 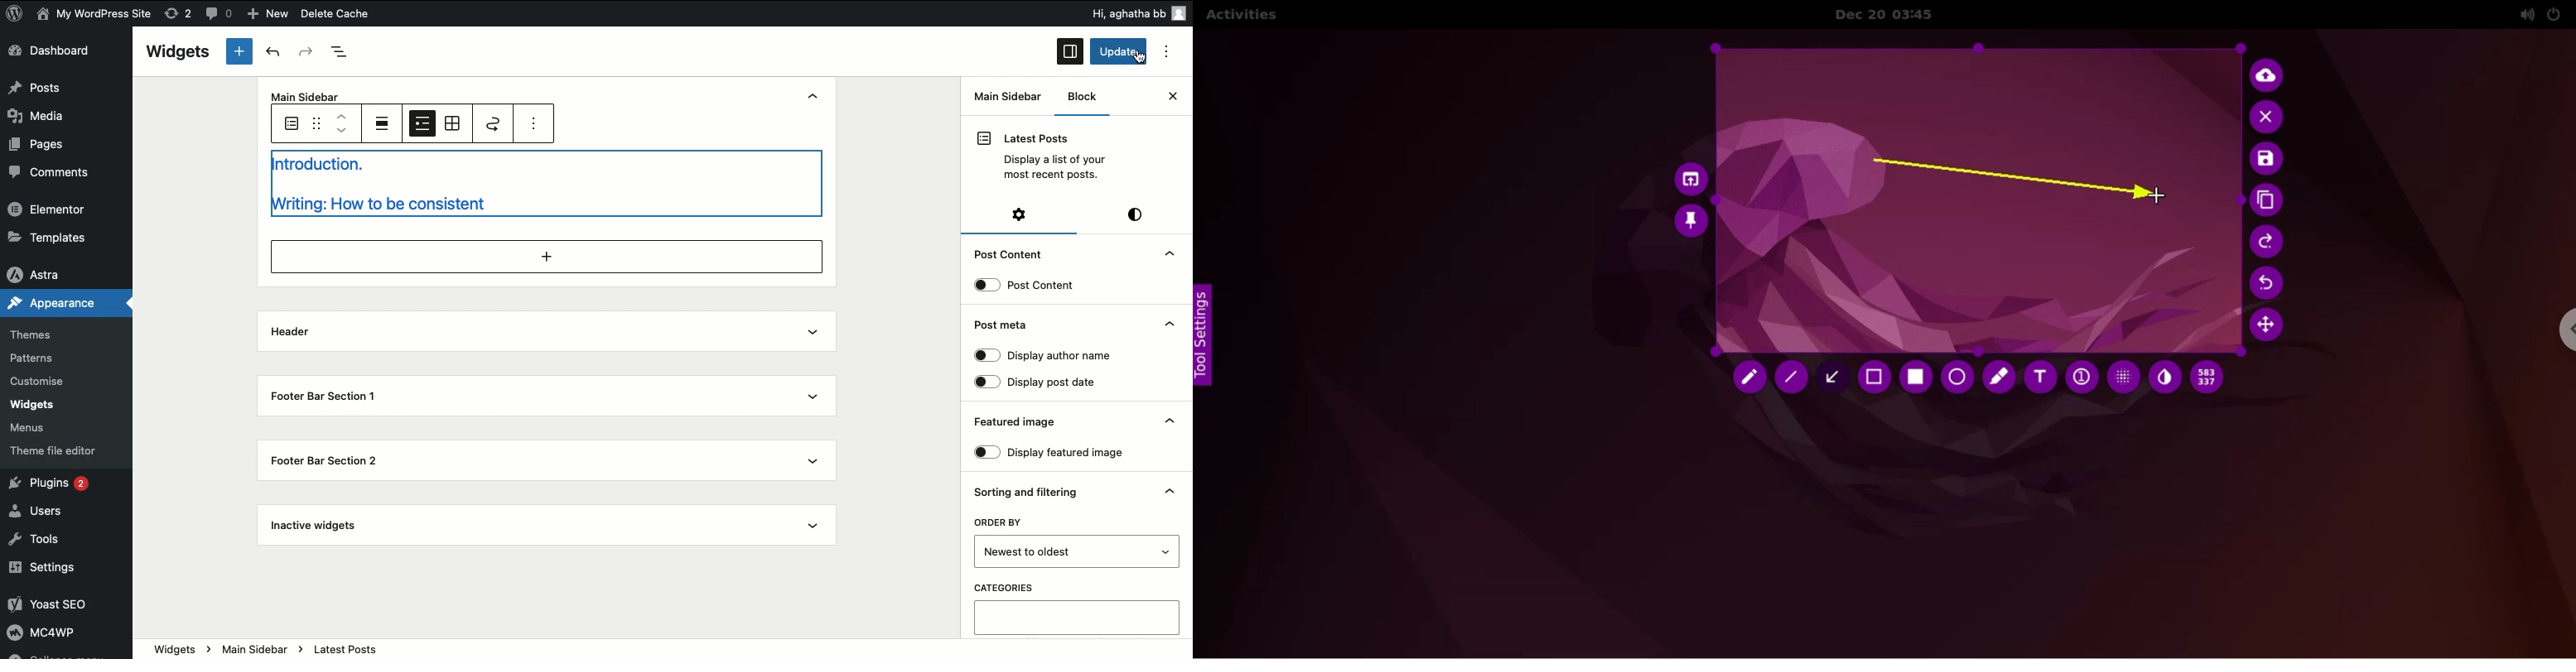 I want to click on Style, so click(x=1135, y=215).